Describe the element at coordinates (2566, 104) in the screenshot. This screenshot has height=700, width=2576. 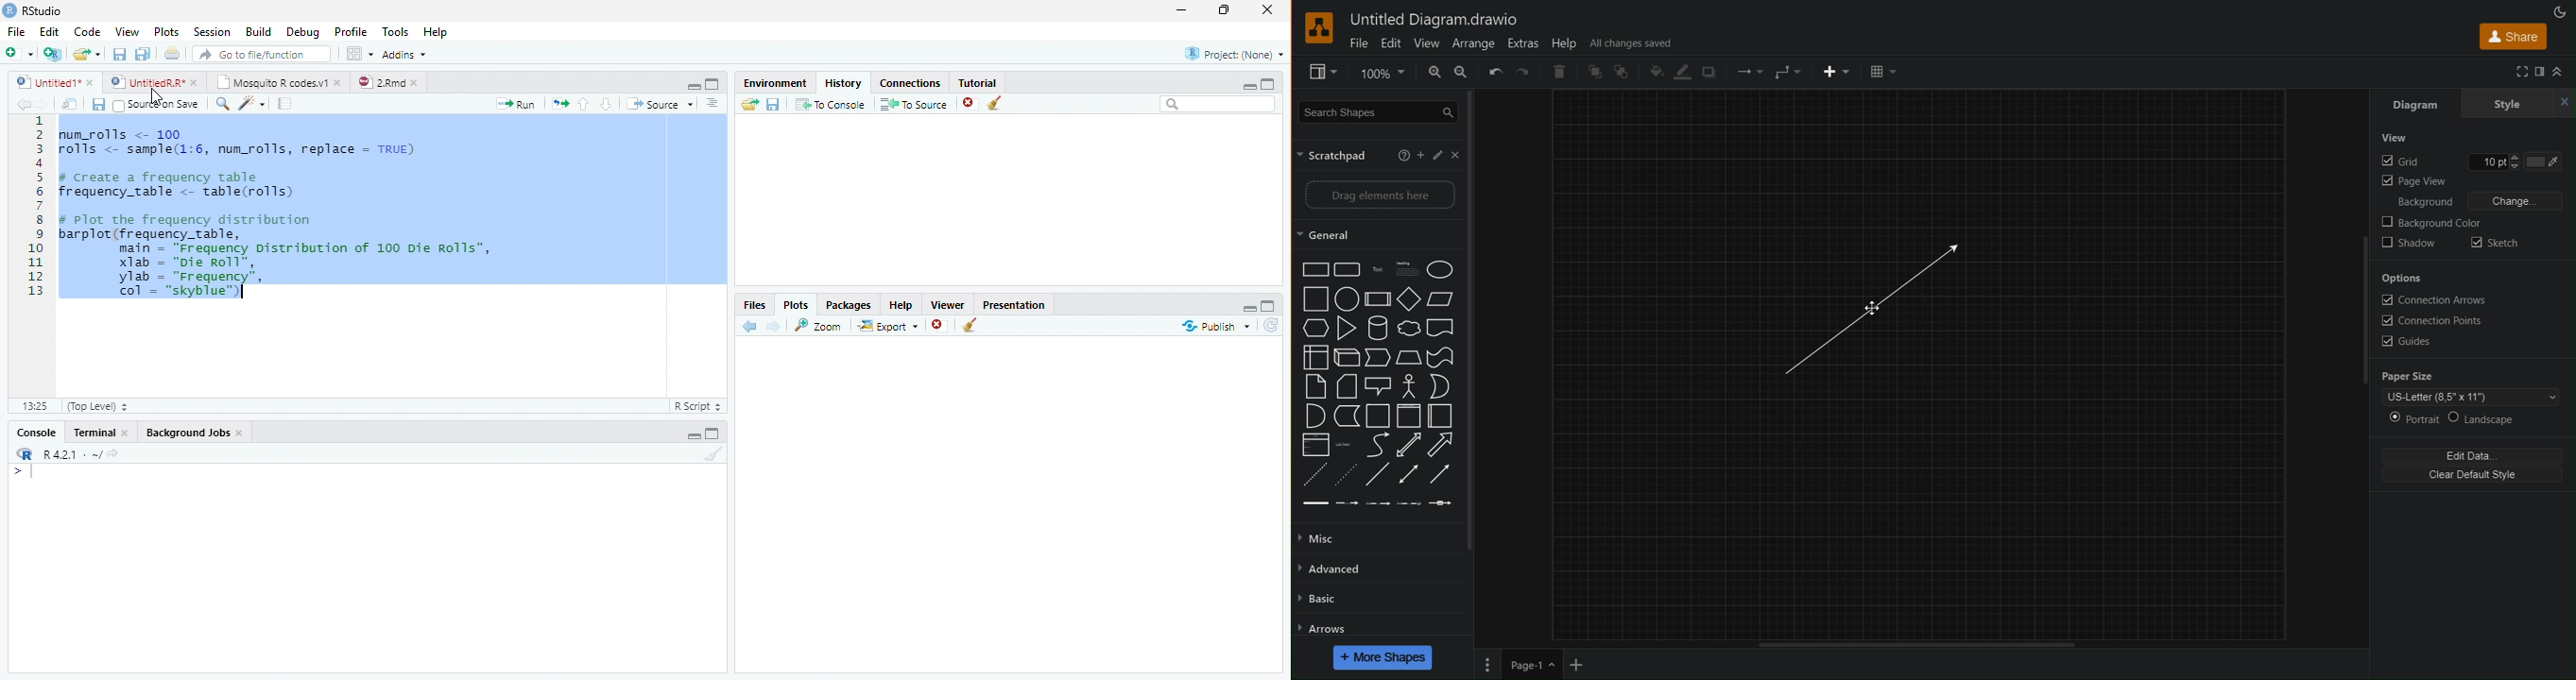
I see `Close` at that location.